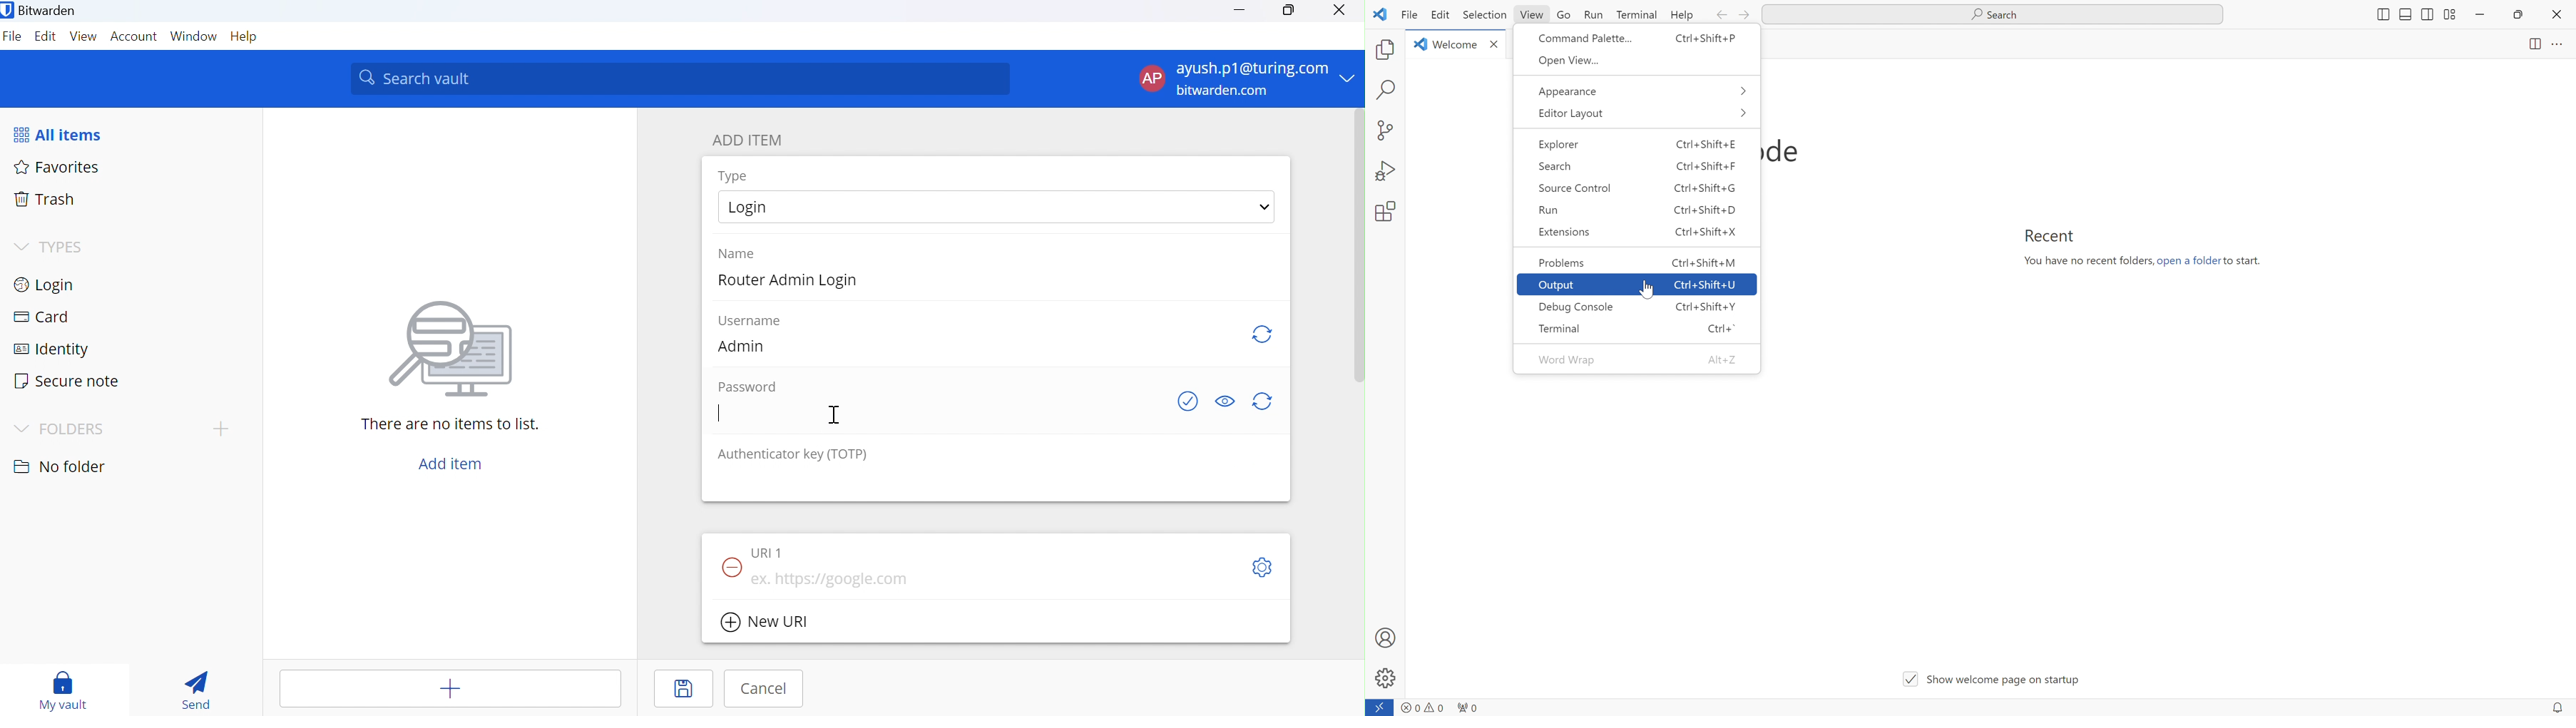 Image resolution: width=2576 pixels, height=728 pixels. Describe the element at coordinates (70, 380) in the screenshot. I see `Secure note` at that location.